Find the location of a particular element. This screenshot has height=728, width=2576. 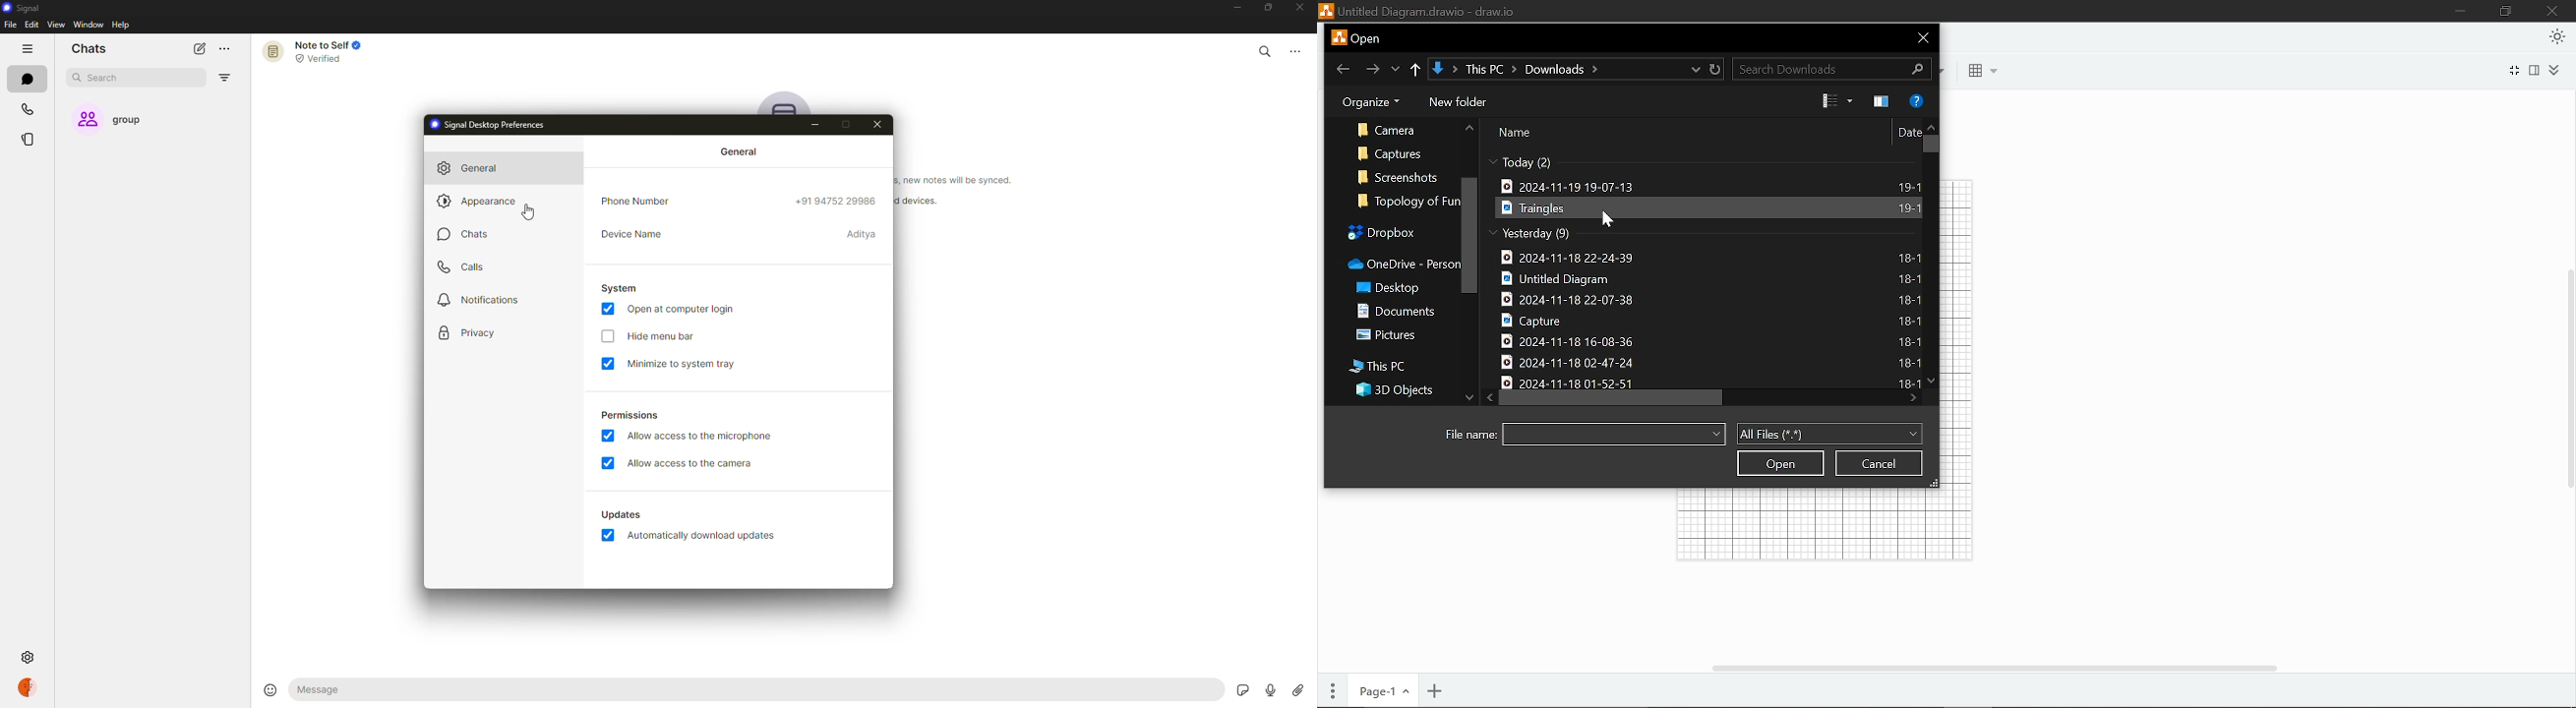

privacy is located at coordinates (470, 333).